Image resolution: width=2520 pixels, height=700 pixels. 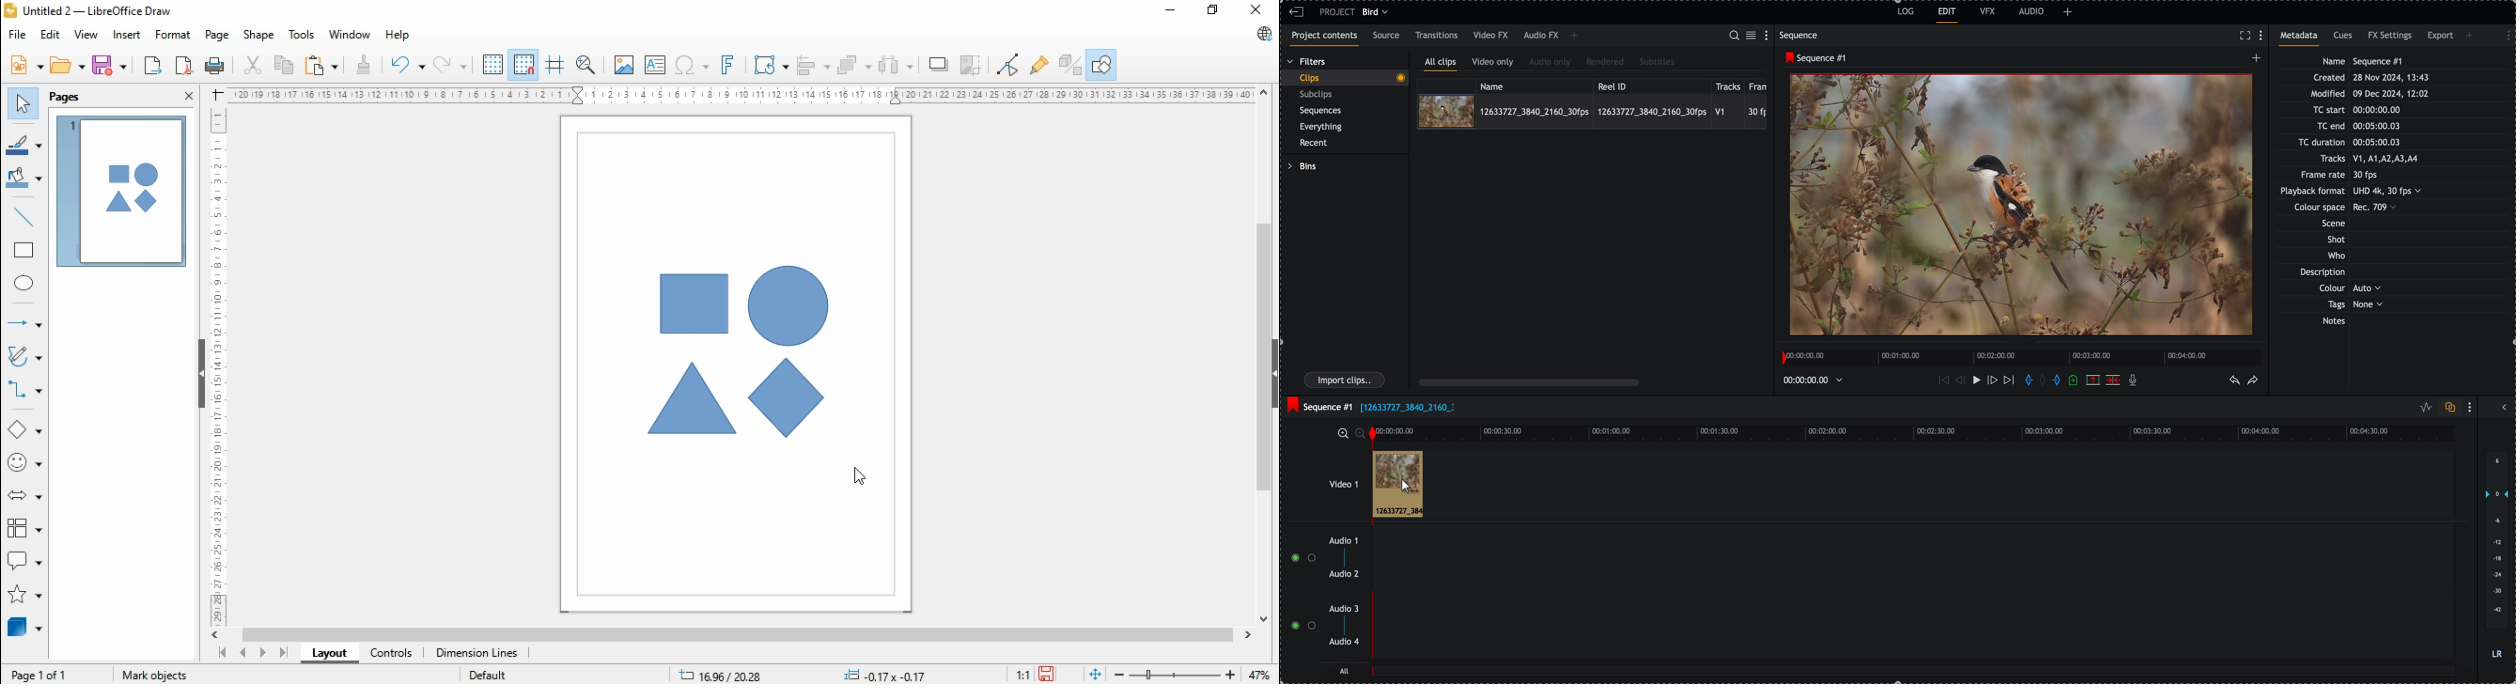 What do you see at coordinates (121, 192) in the screenshot?
I see `page 1` at bounding box center [121, 192].